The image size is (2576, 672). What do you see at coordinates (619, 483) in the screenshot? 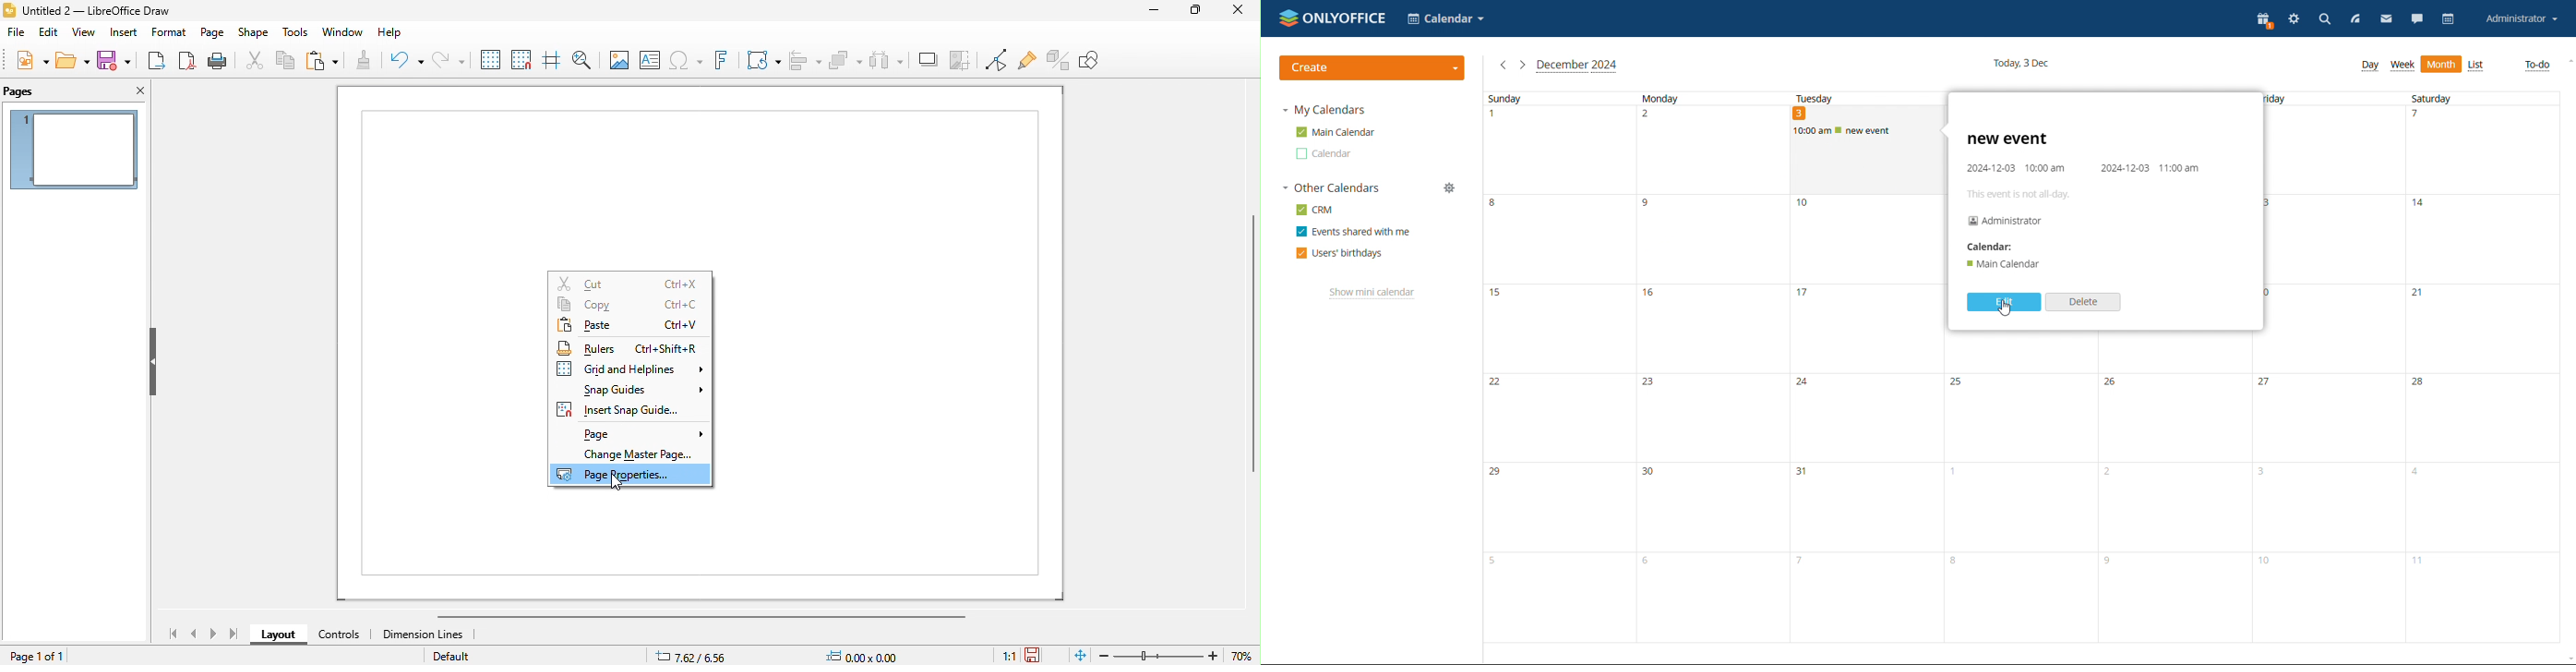
I see `cursor movements` at bounding box center [619, 483].